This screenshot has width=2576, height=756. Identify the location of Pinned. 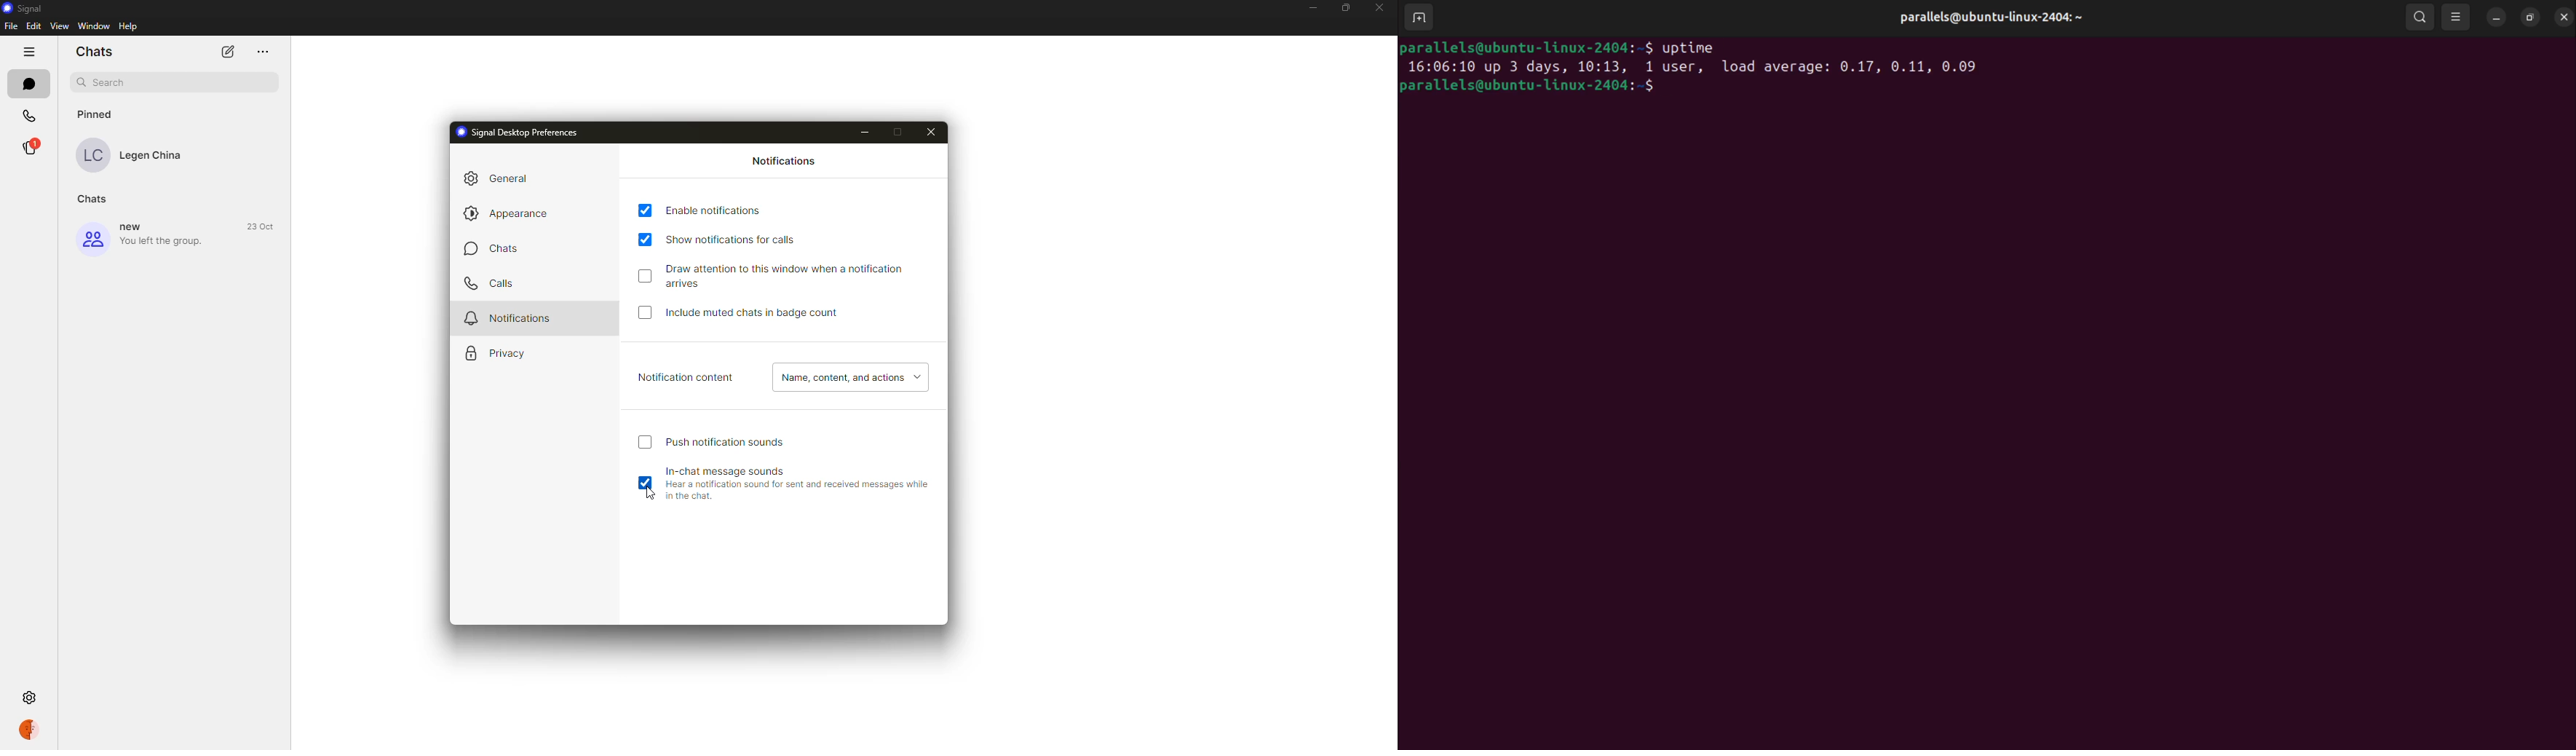
(97, 114).